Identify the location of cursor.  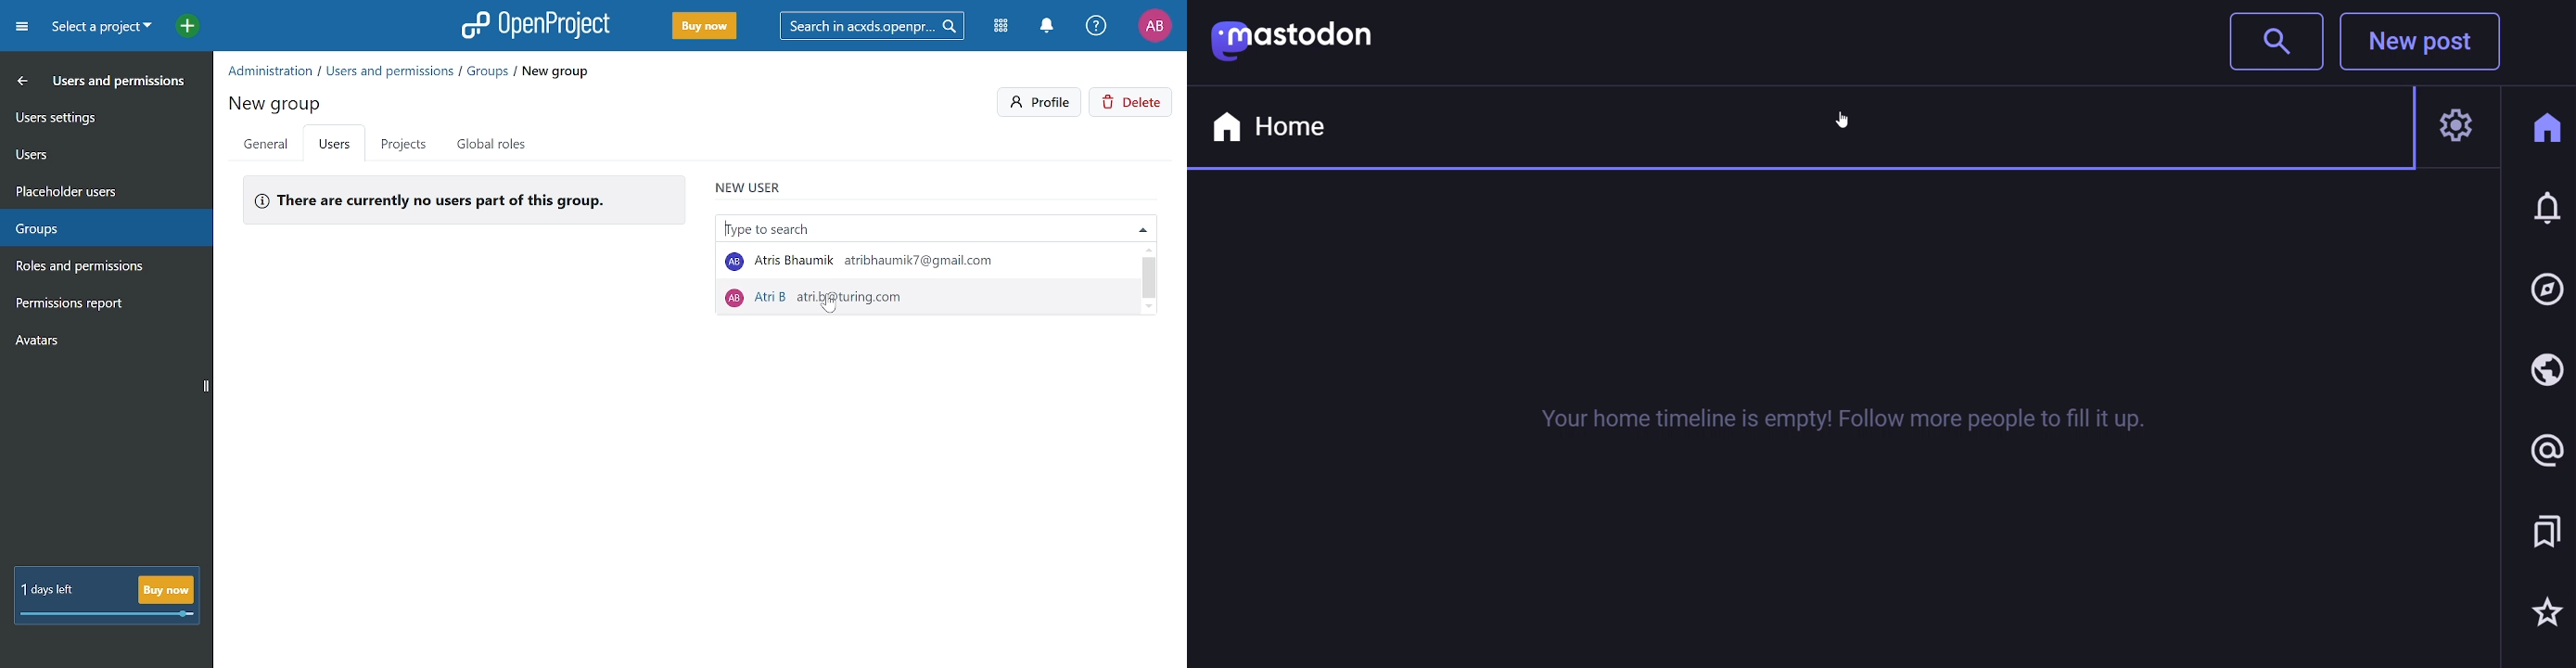
(833, 307).